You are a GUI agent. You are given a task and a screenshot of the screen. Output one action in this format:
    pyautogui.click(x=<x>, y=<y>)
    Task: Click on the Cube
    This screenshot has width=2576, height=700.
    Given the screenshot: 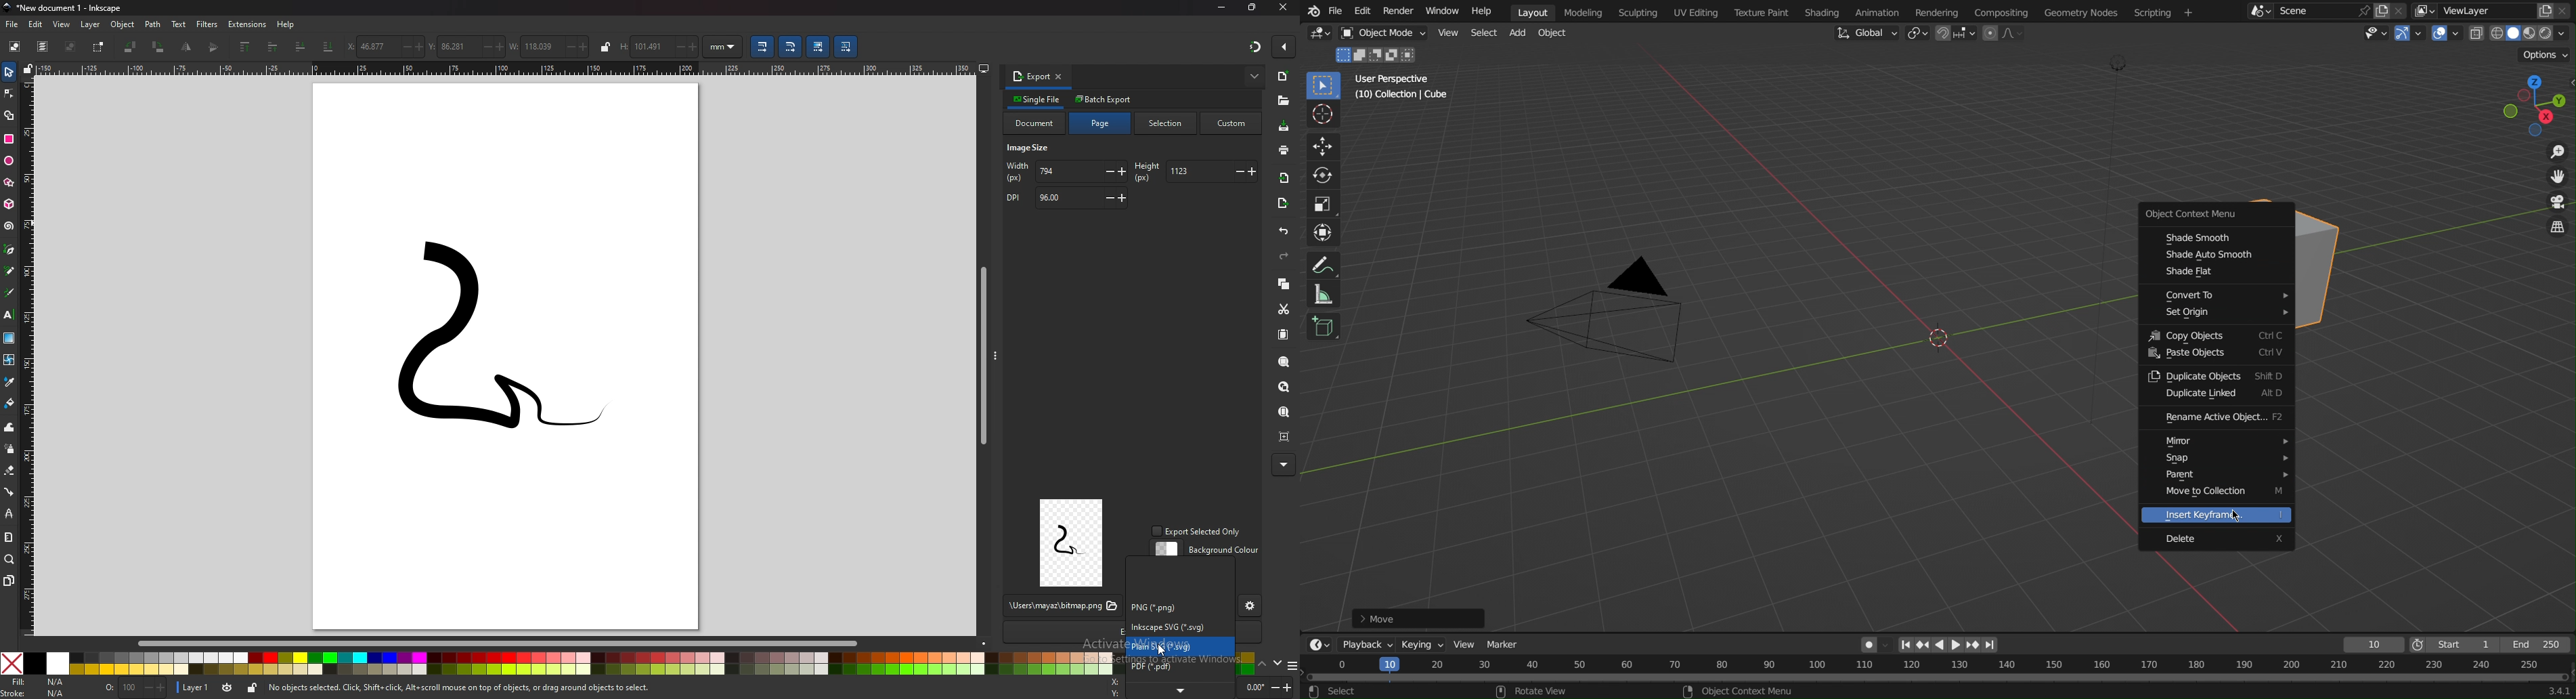 What is the action you would take?
    pyautogui.click(x=1323, y=329)
    